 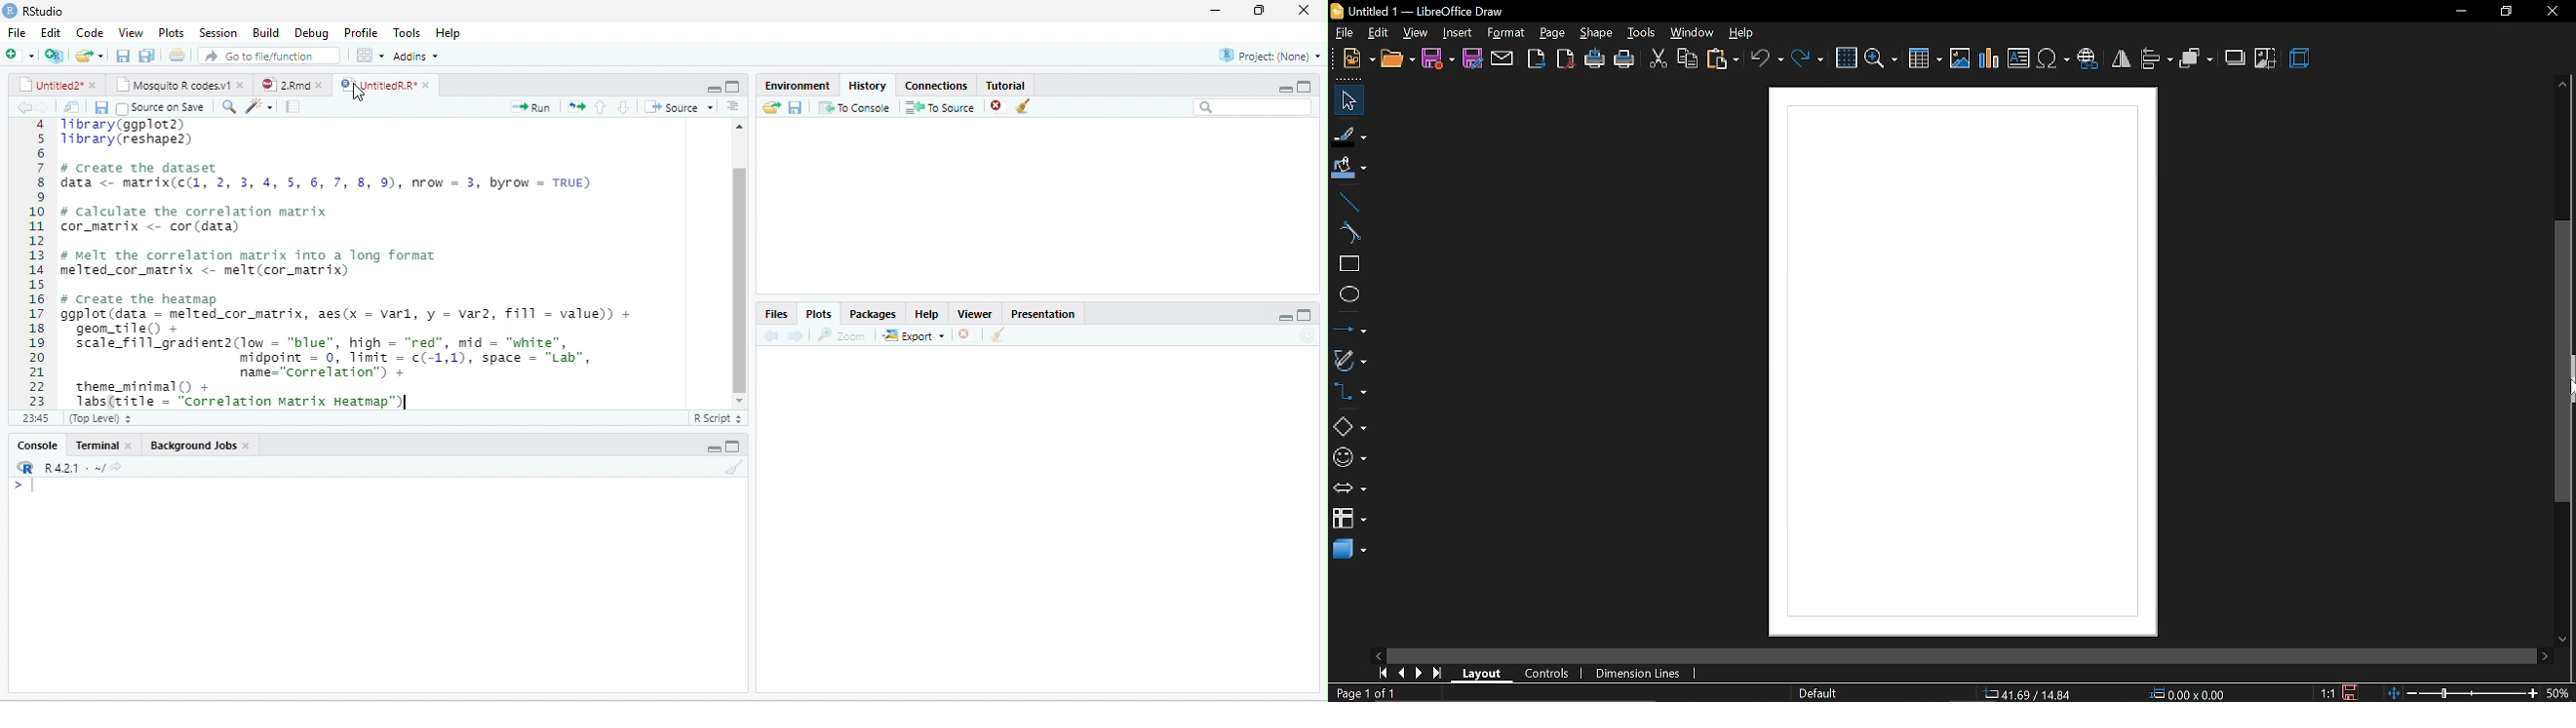 What do you see at coordinates (682, 107) in the screenshot?
I see `source` at bounding box center [682, 107].